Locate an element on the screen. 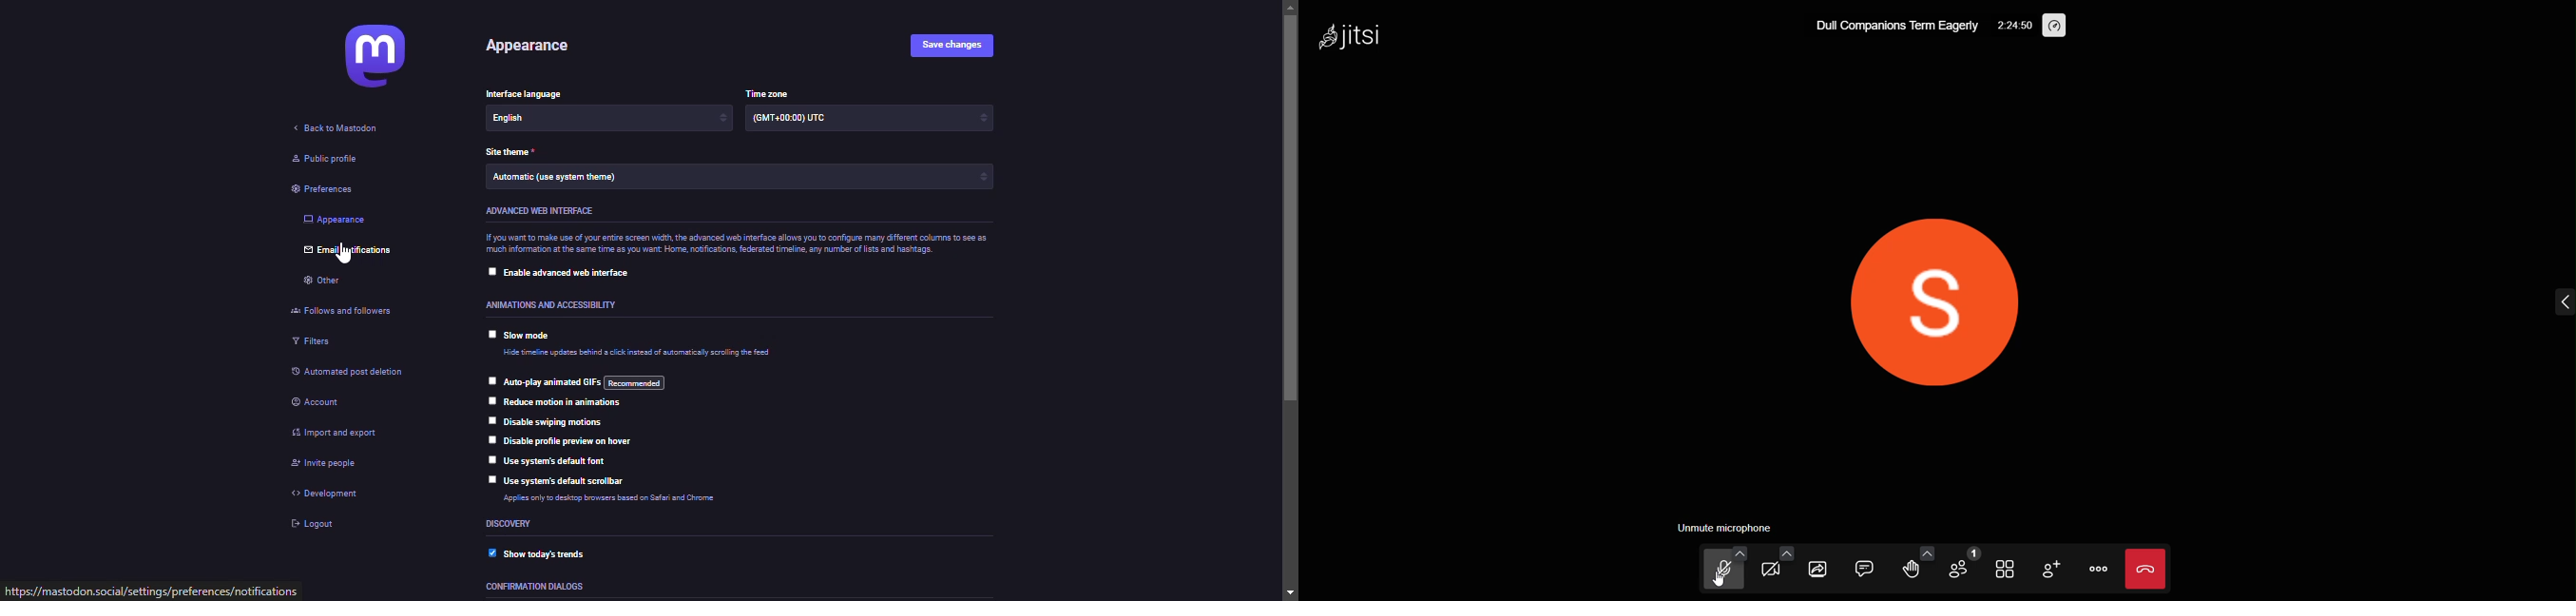  display picture is located at coordinates (1933, 300).